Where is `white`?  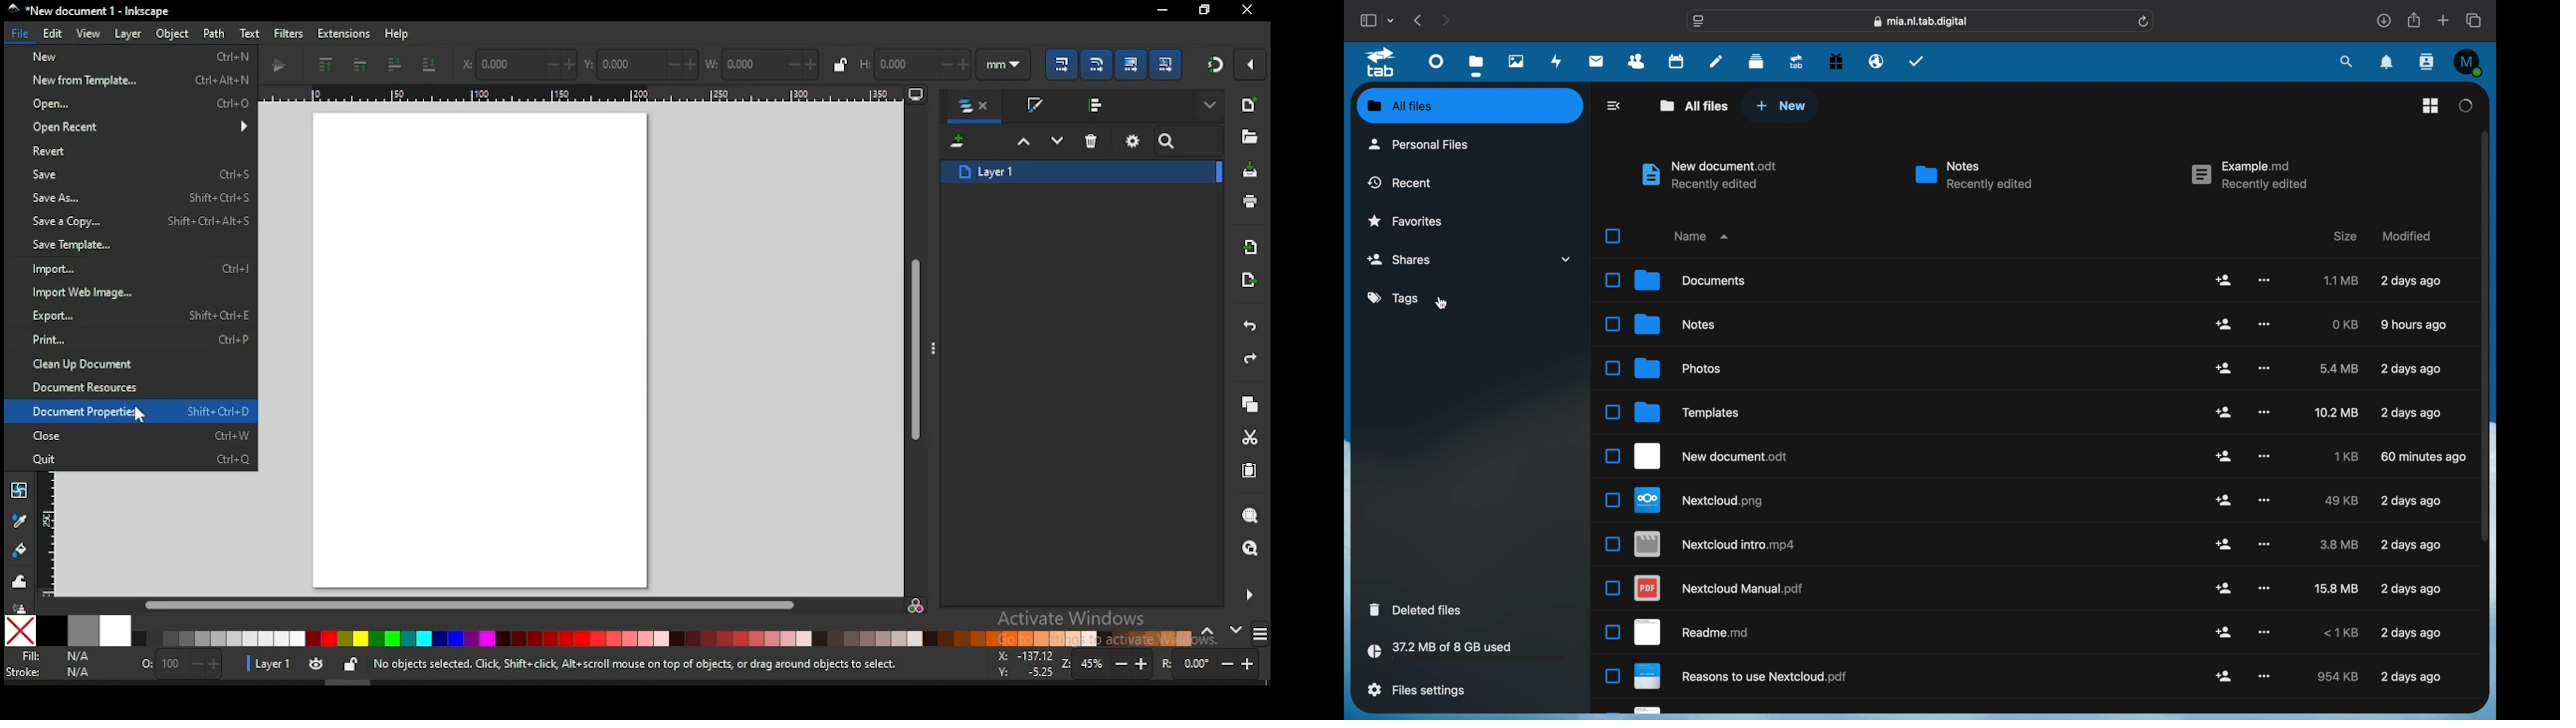
white is located at coordinates (115, 630).